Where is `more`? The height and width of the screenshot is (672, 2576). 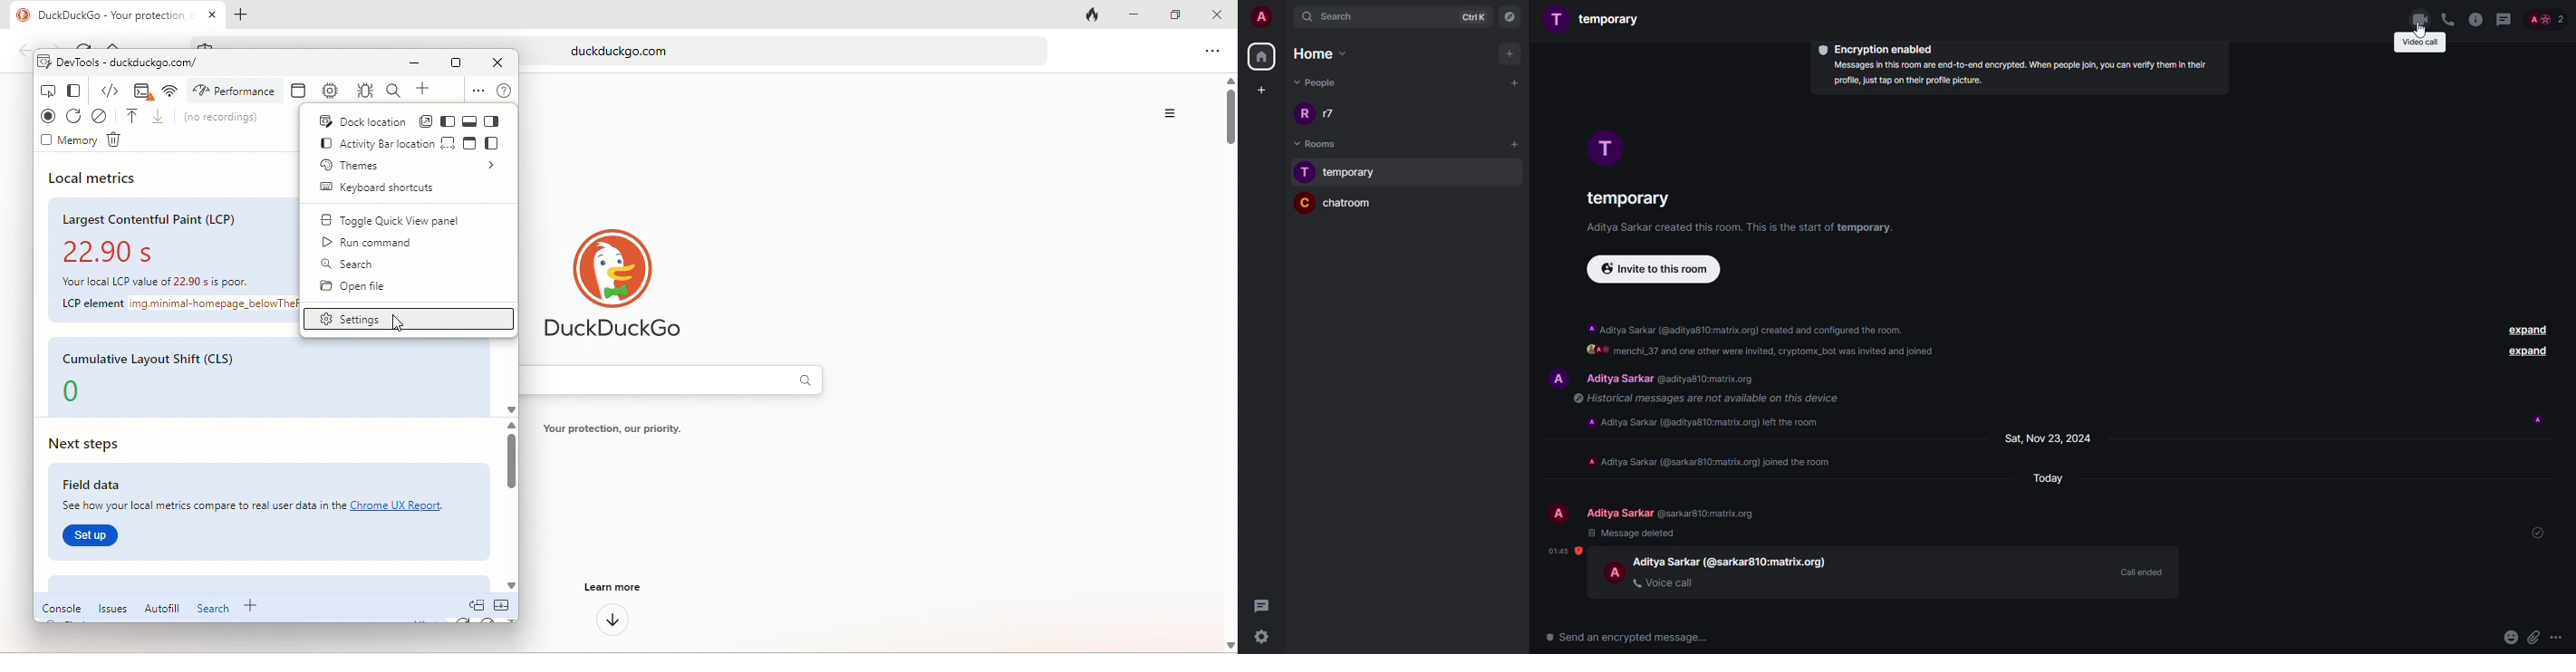
more is located at coordinates (2560, 639).